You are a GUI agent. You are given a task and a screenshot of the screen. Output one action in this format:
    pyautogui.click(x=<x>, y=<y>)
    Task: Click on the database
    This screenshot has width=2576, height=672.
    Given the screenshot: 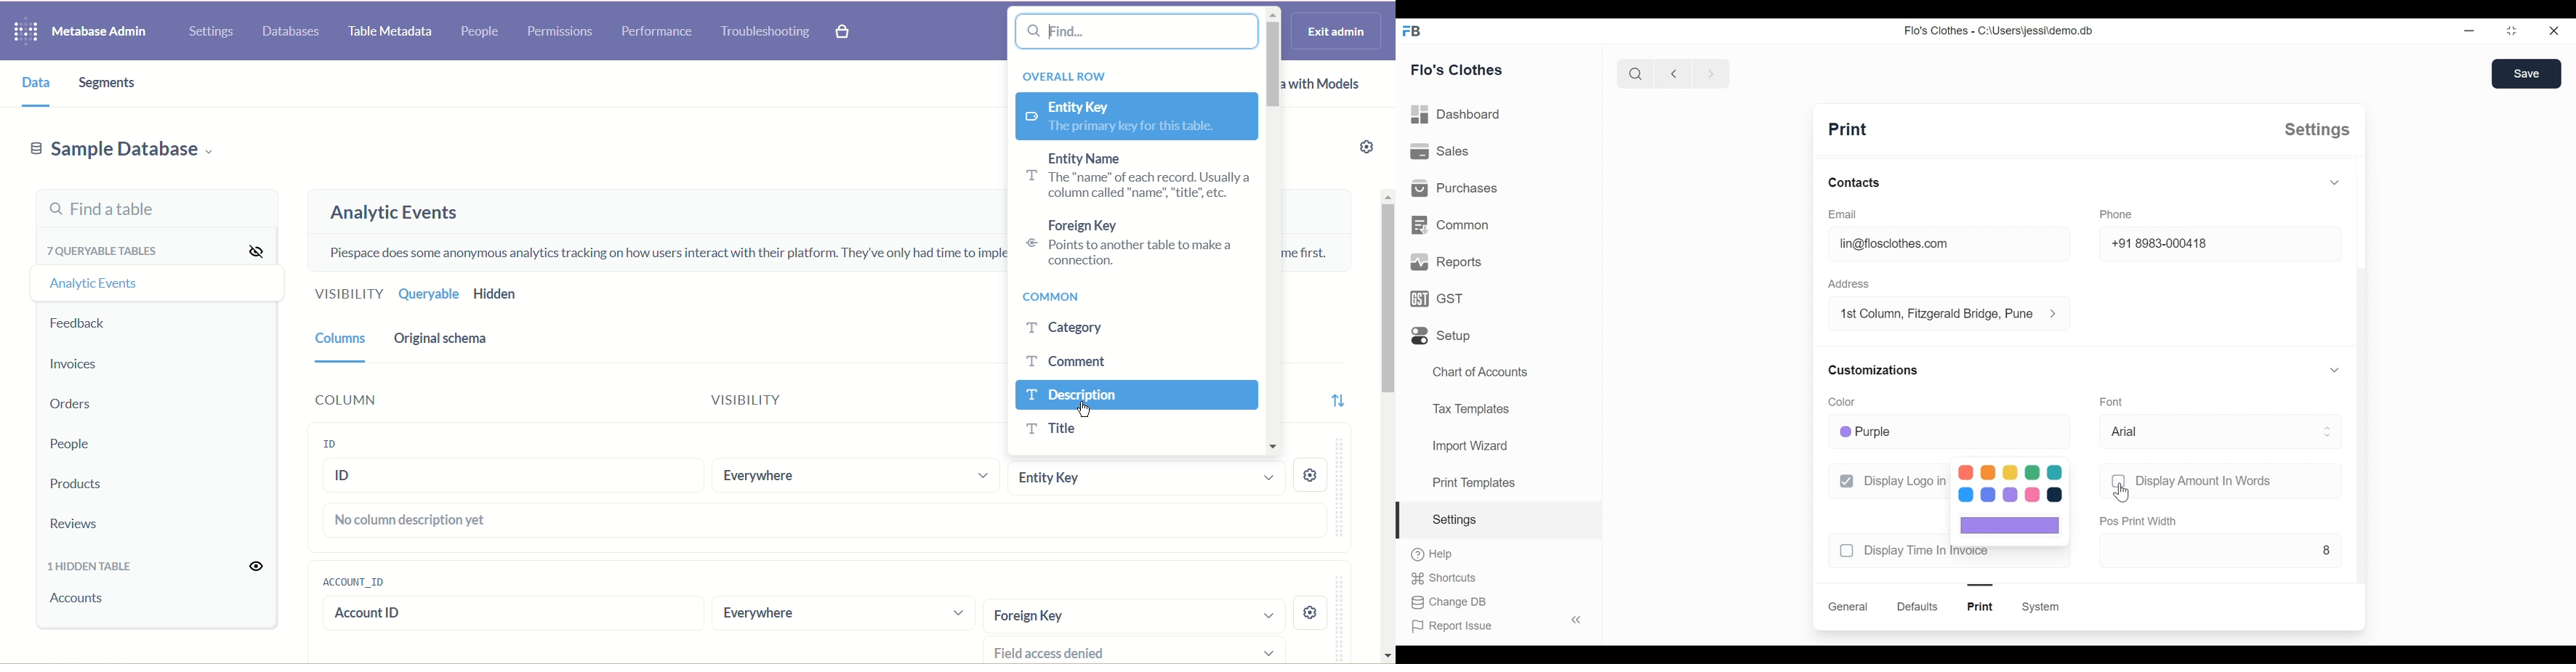 What is the action you would take?
    pyautogui.click(x=294, y=32)
    